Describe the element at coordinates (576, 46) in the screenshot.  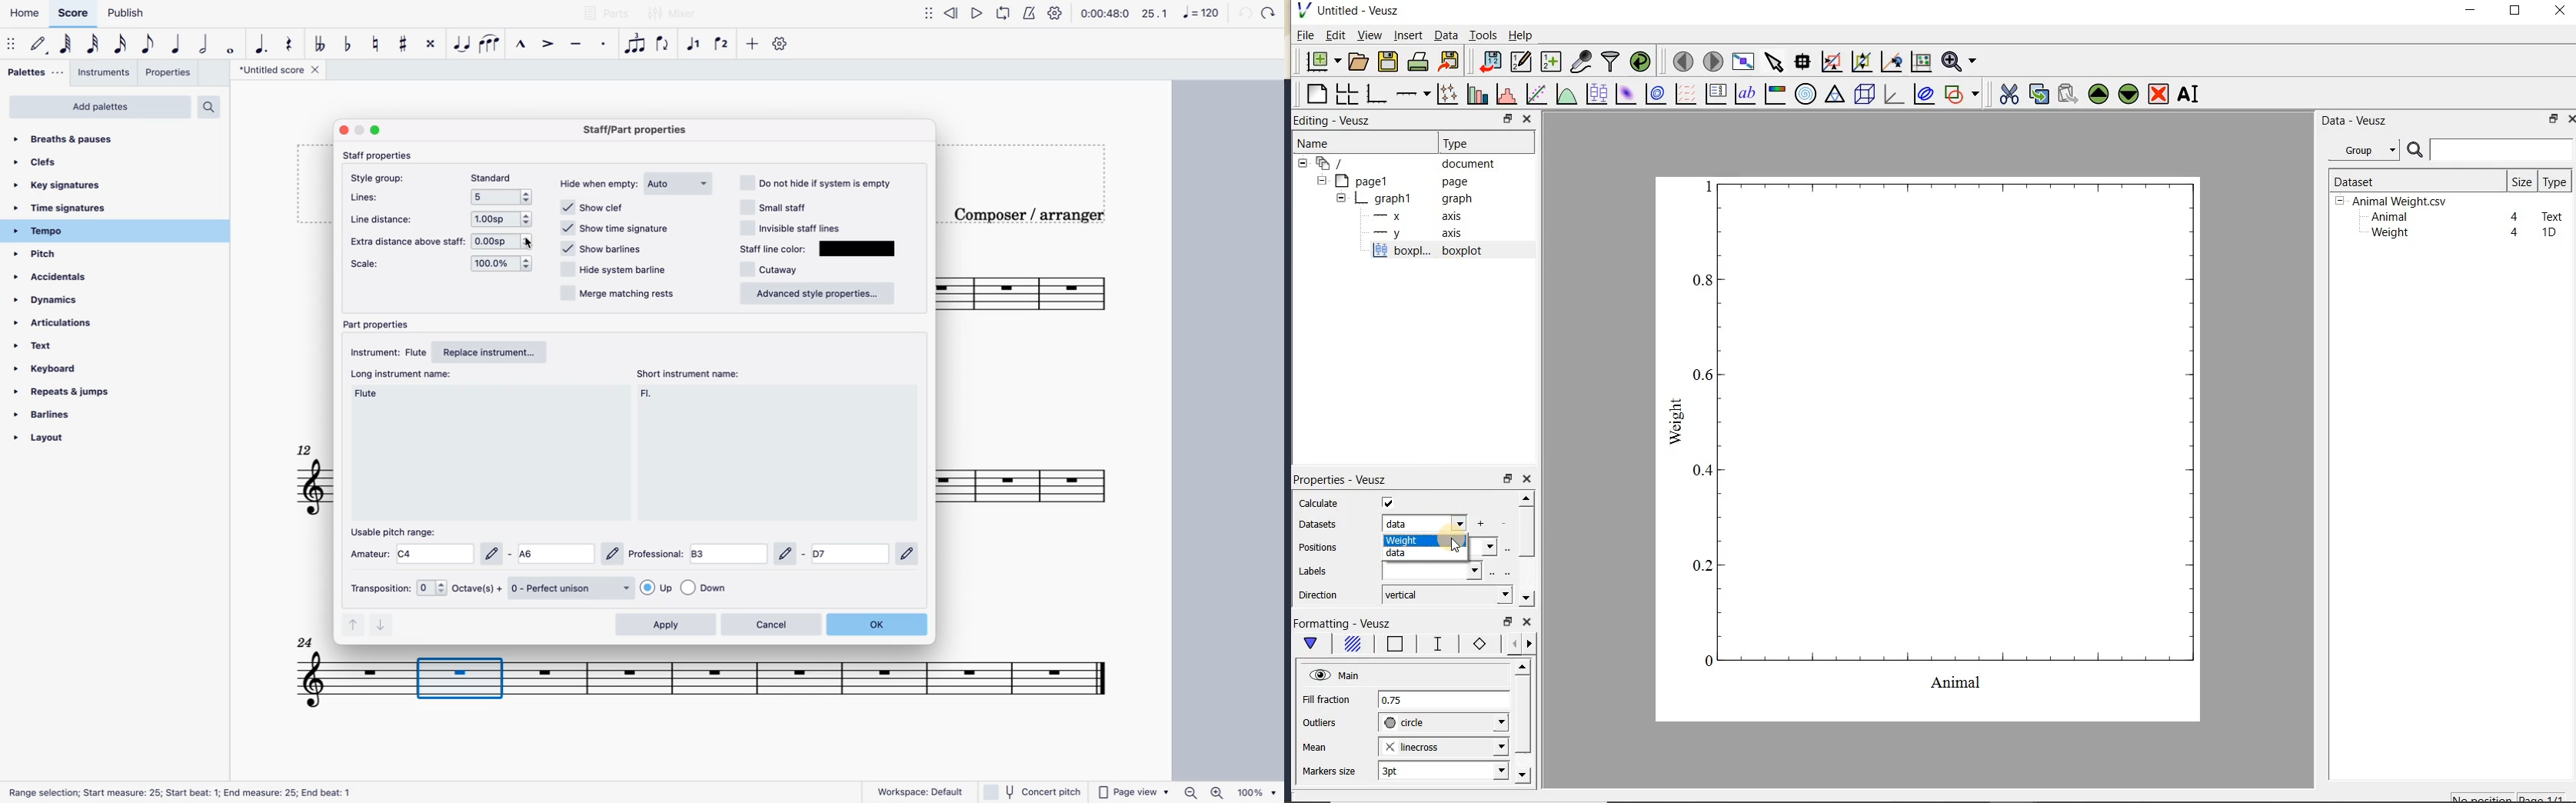
I see `tenuto` at that location.